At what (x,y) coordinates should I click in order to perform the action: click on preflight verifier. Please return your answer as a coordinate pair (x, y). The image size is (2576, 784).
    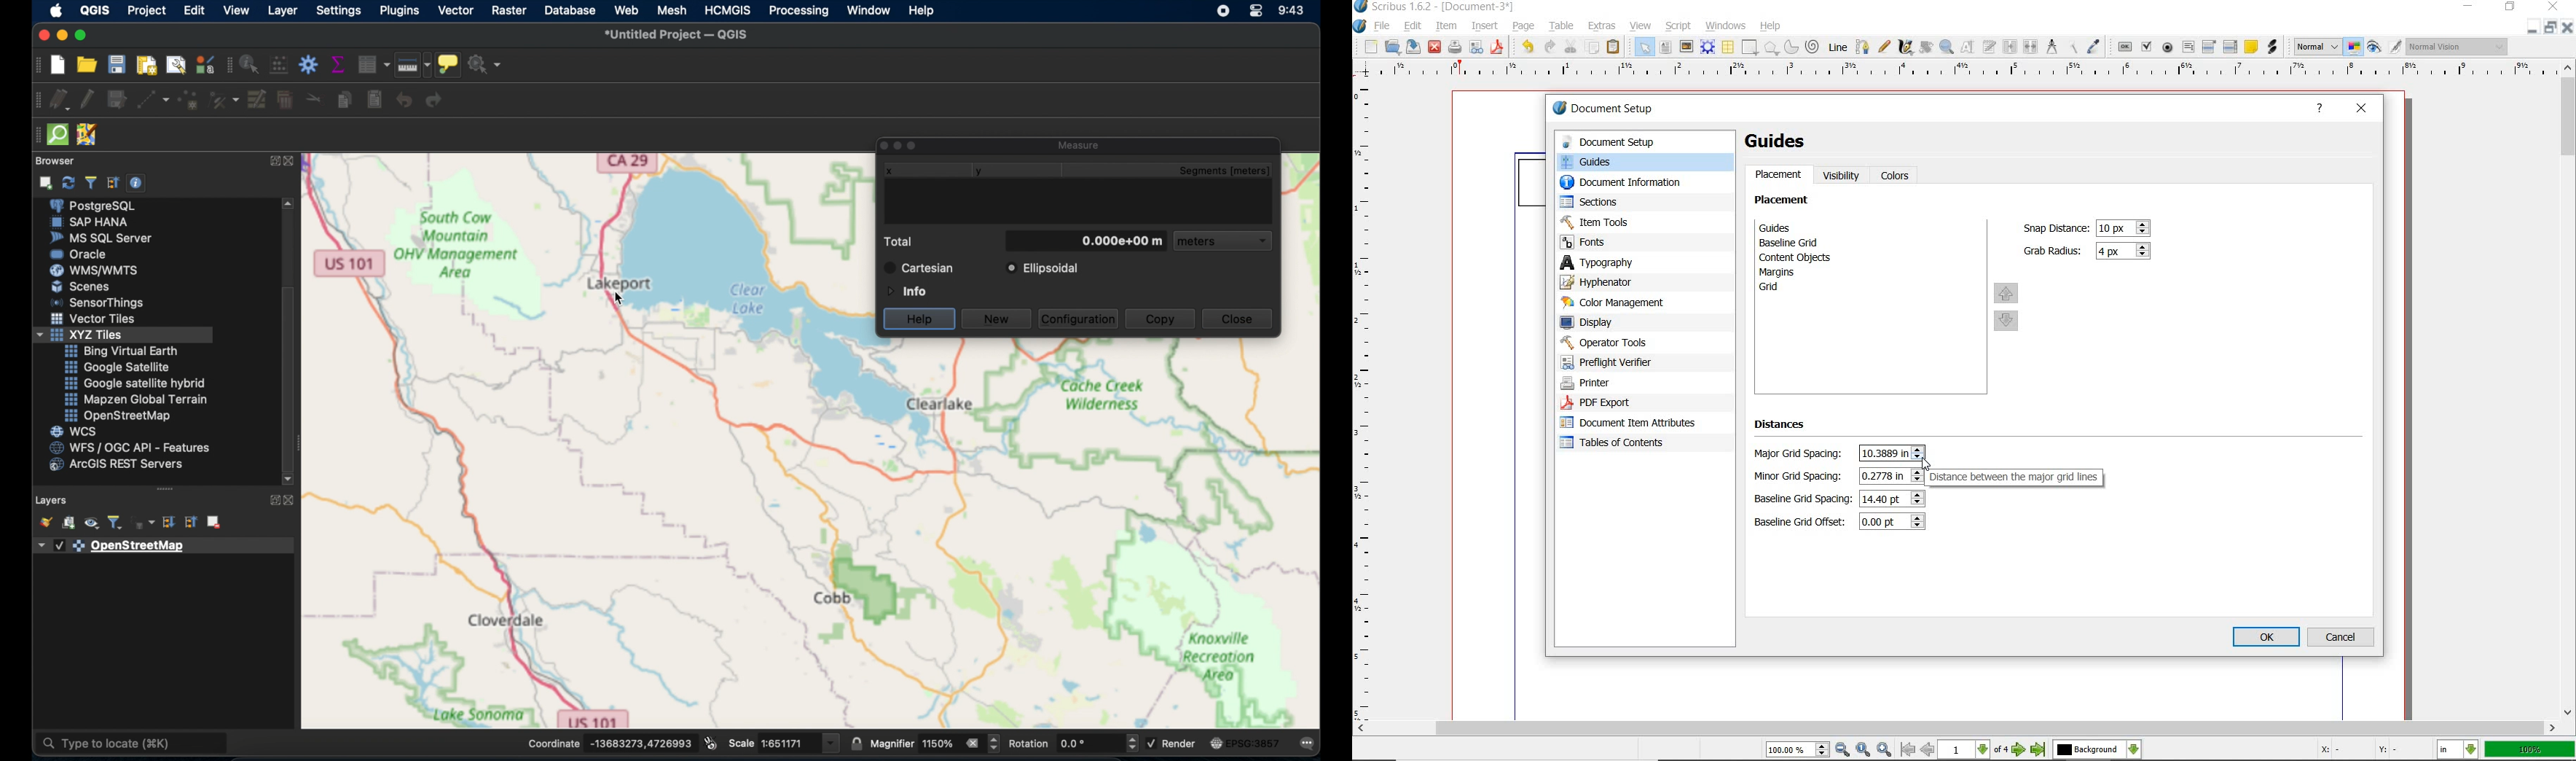
    Looking at the image, I should click on (1477, 48).